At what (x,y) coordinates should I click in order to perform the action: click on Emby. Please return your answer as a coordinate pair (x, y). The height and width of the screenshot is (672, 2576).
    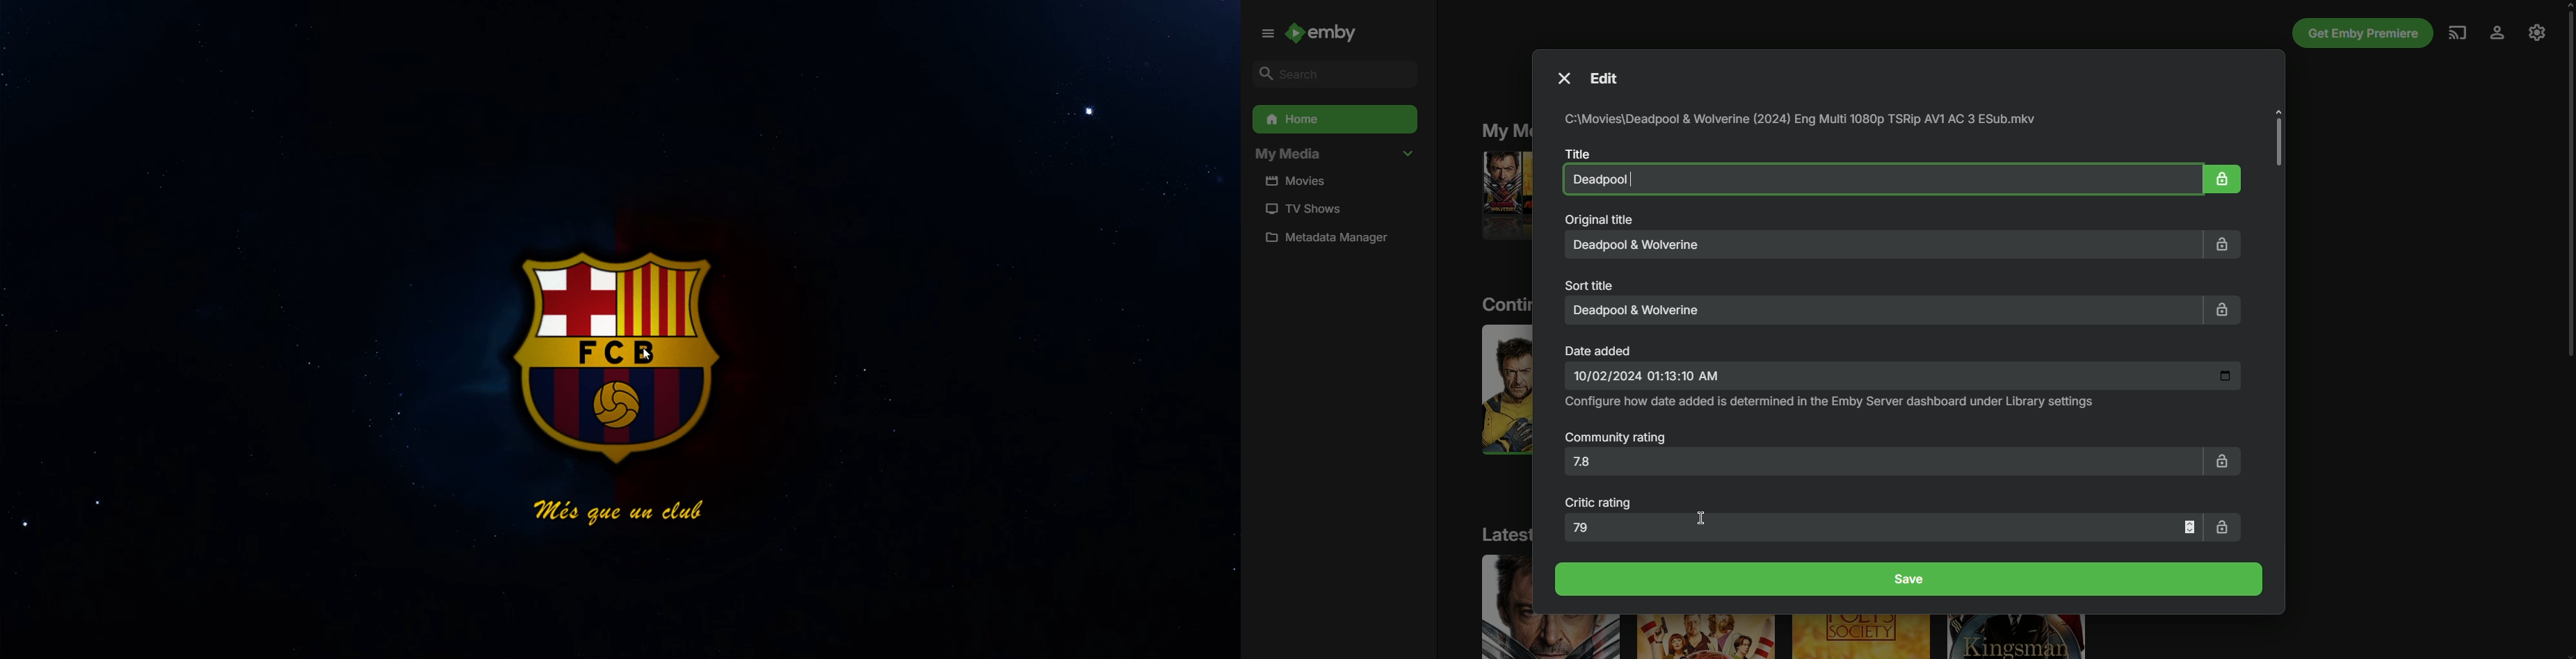
    Looking at the image, I should click on (1330, 35).